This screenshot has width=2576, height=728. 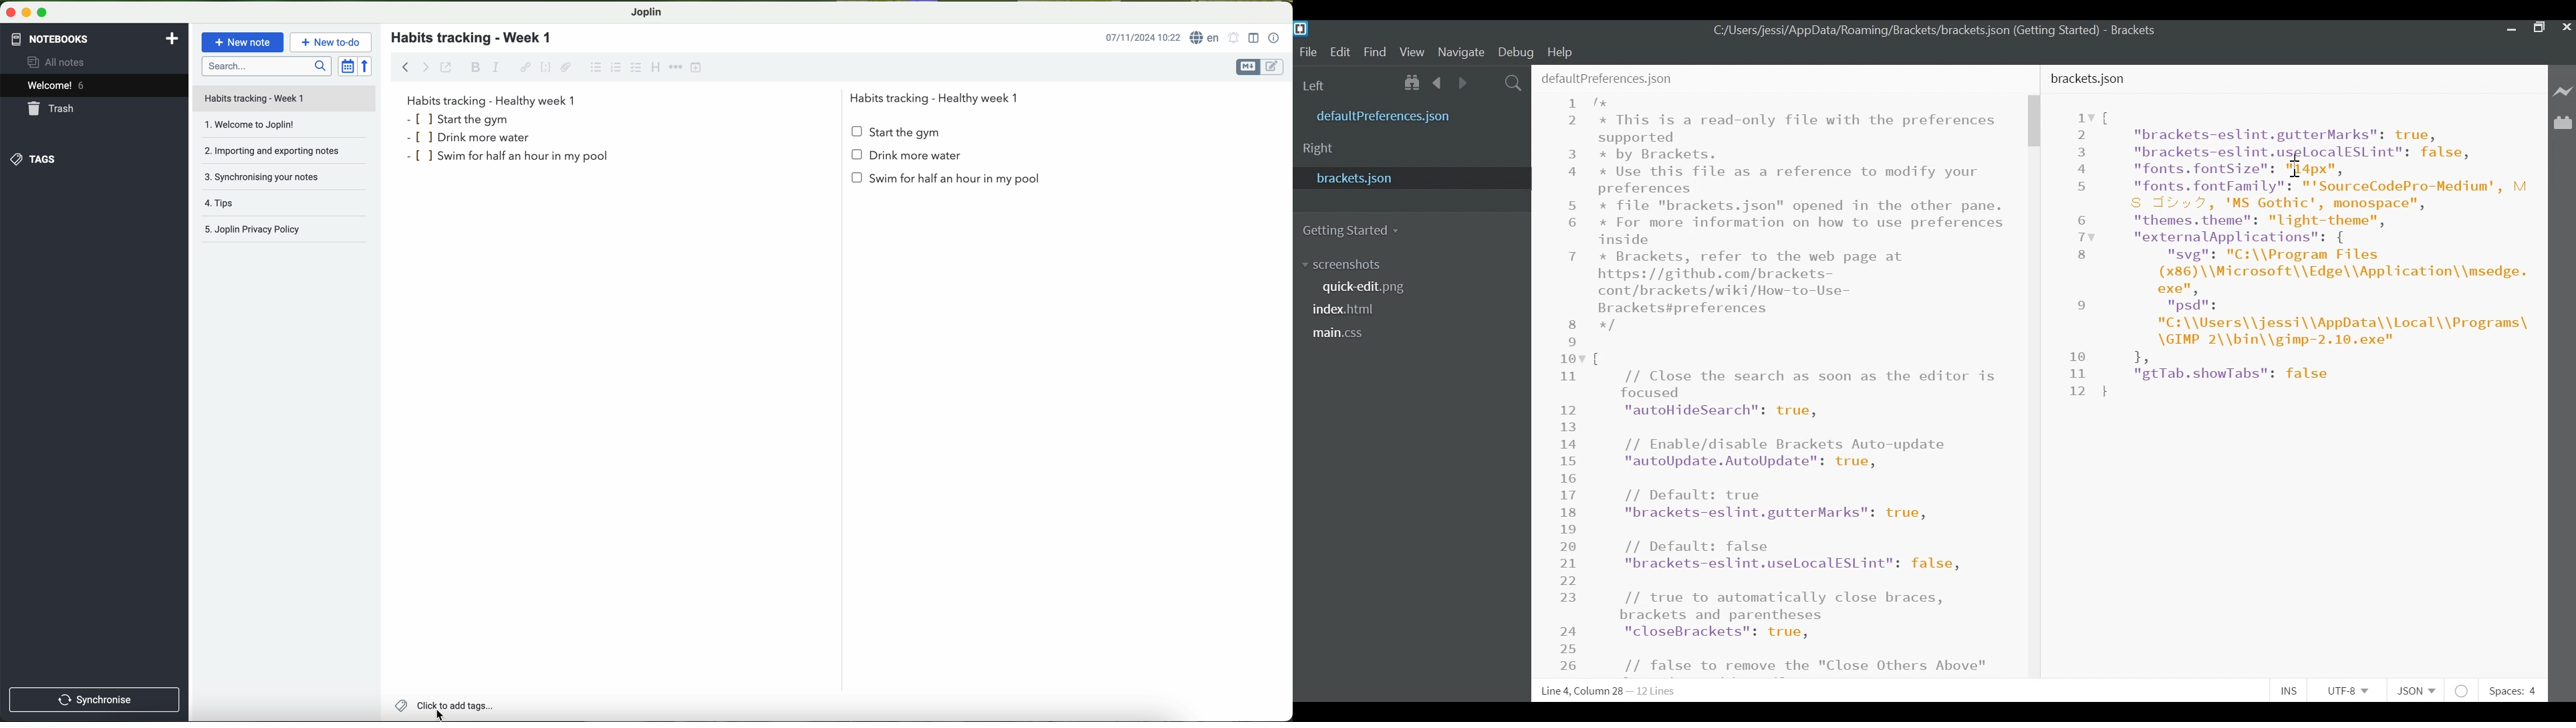 What do you see at coordinates (525, 67) in the screenshot?
I see `hyperlink` at bounding box center [525, 67].